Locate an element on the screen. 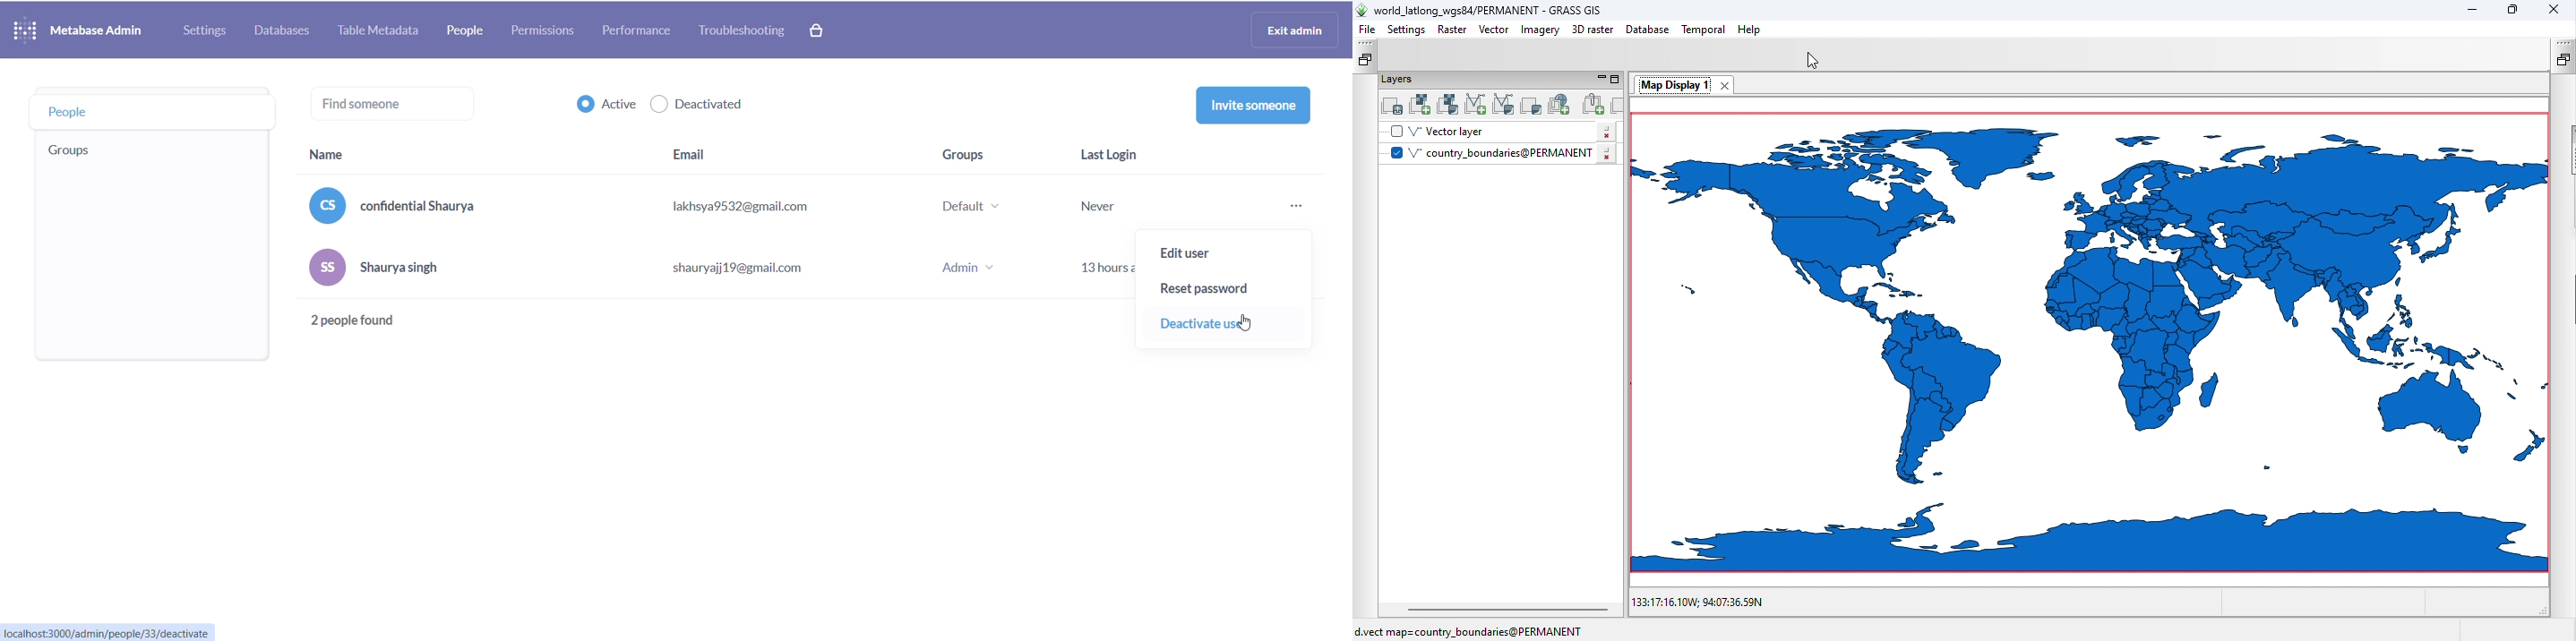  name  is located at coordinates (388, 209).